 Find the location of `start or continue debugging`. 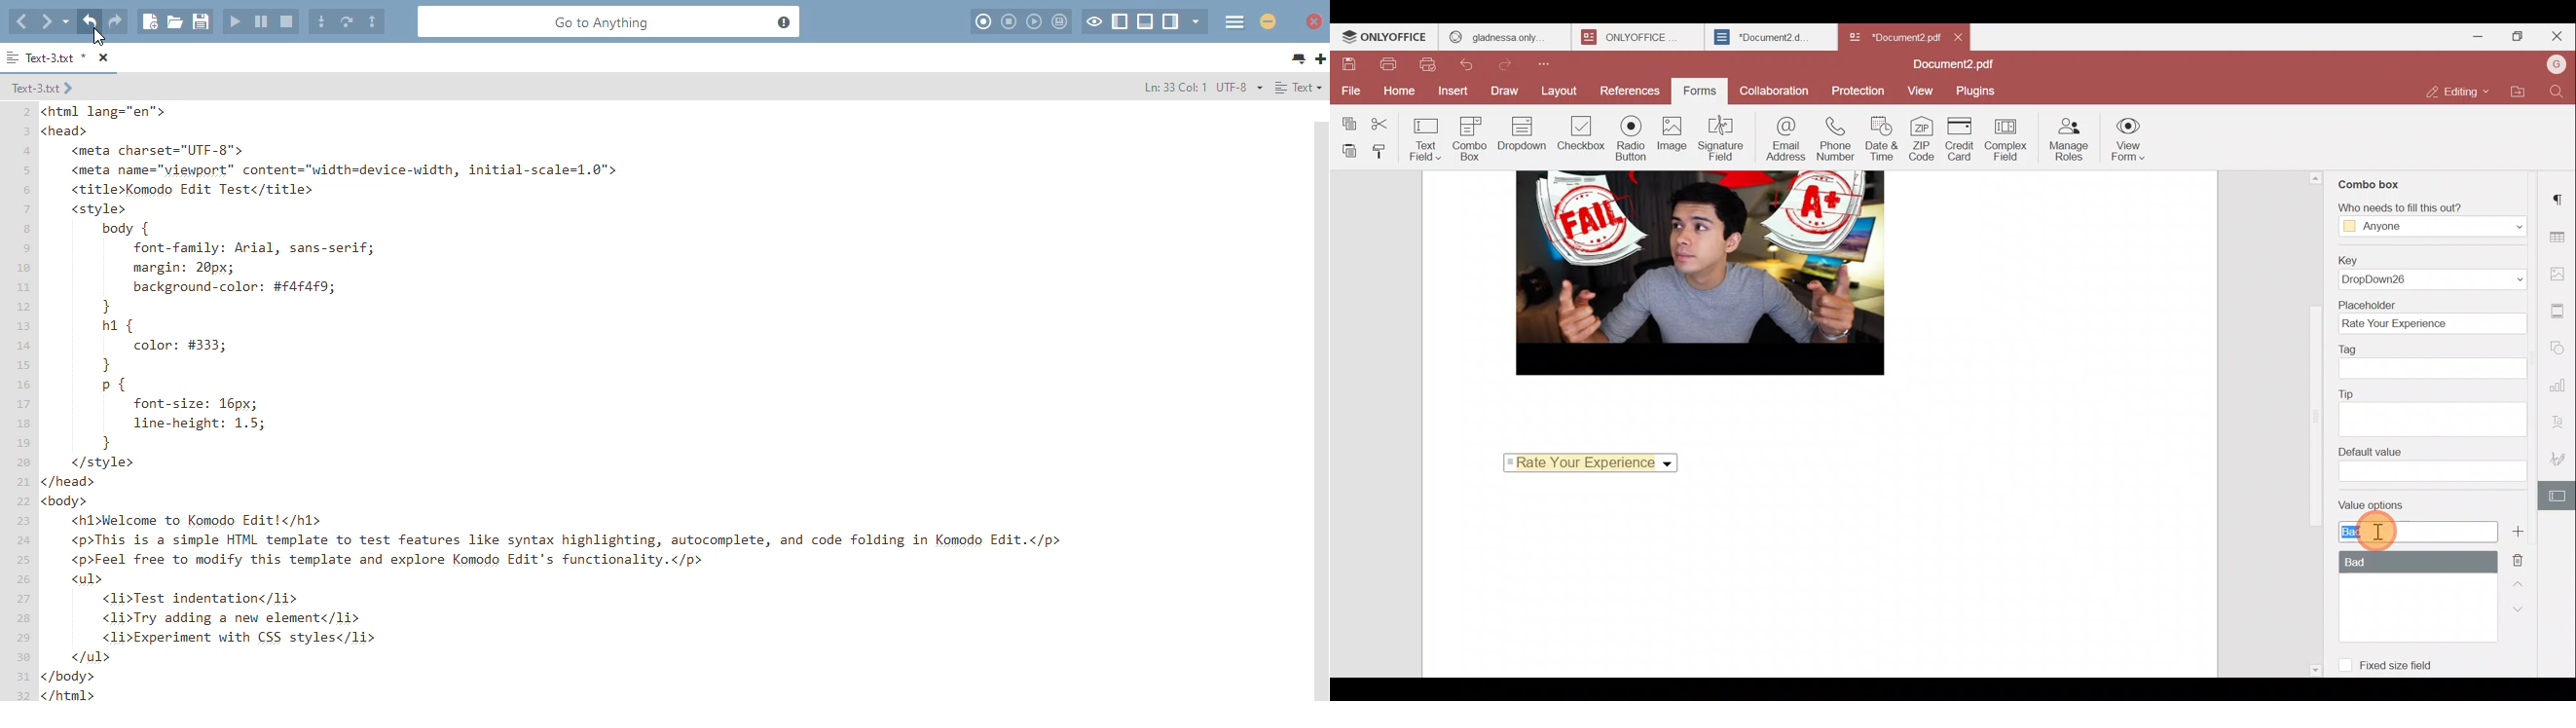

start or continue debugging is located at coordinates (236, 20).